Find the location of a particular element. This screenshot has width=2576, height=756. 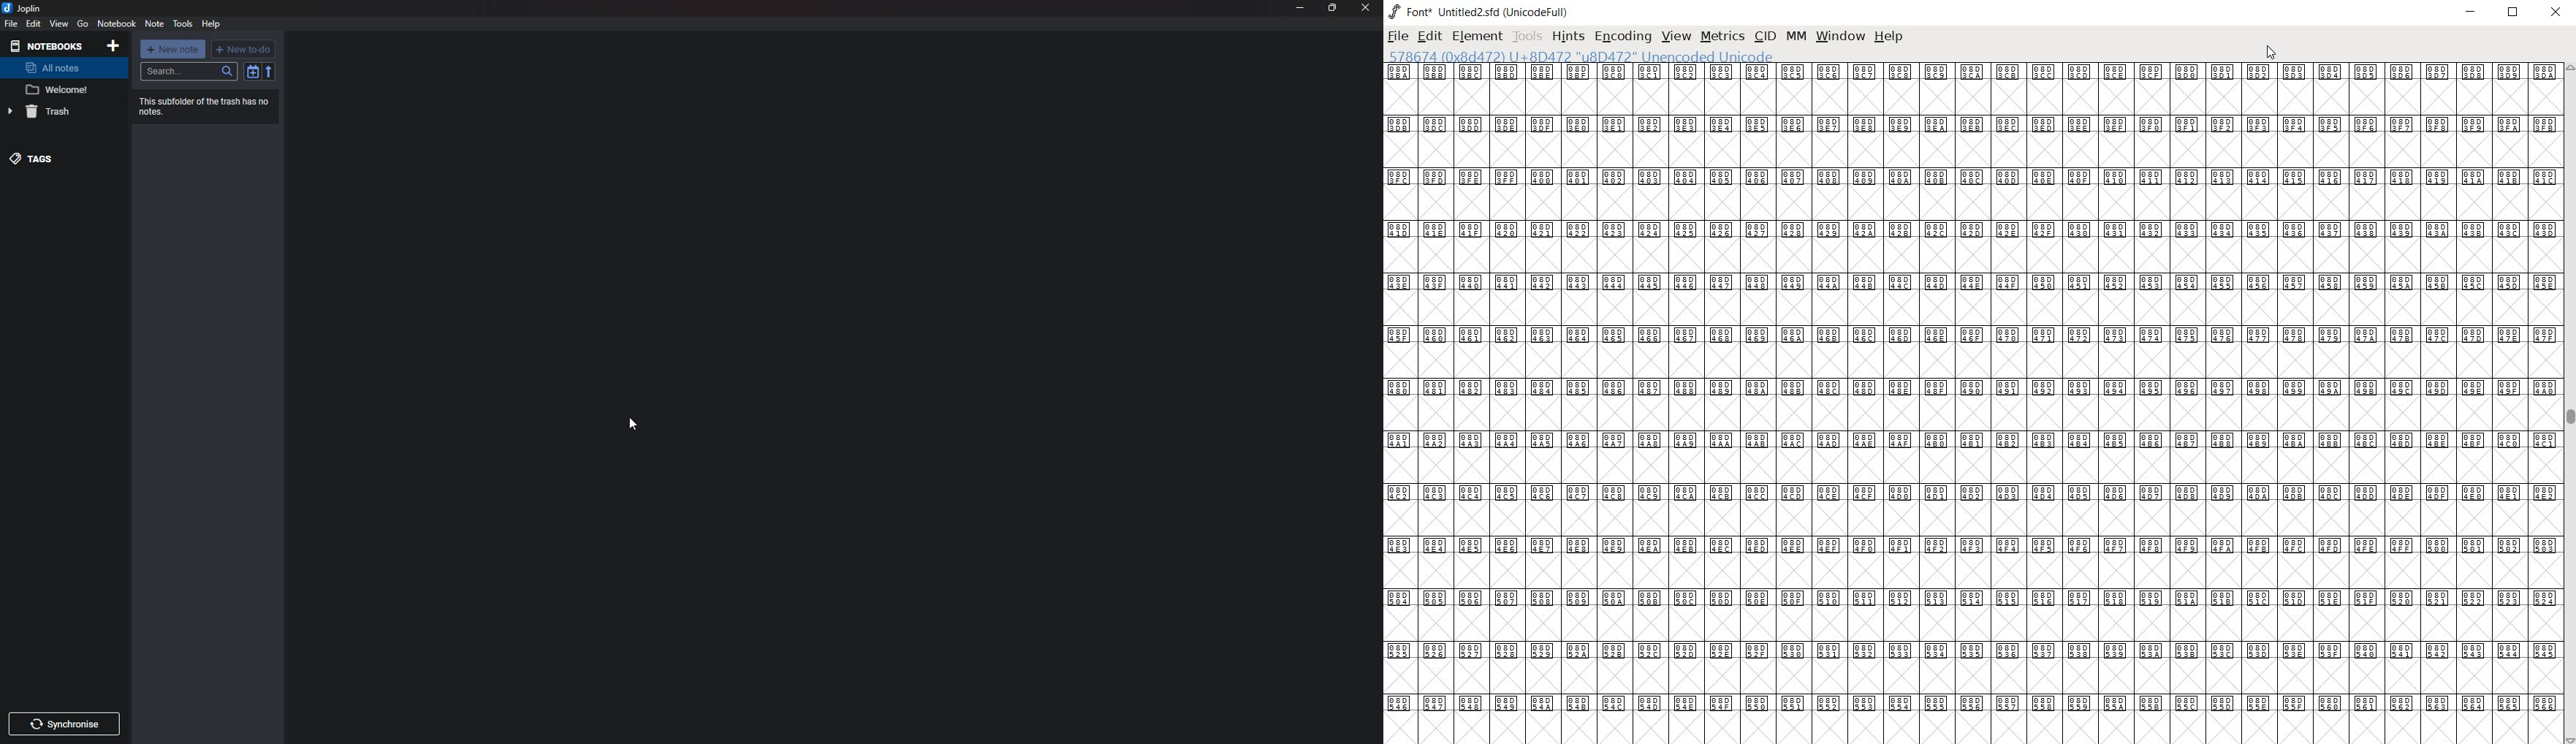

Edit is located at coordinates (35, 22).